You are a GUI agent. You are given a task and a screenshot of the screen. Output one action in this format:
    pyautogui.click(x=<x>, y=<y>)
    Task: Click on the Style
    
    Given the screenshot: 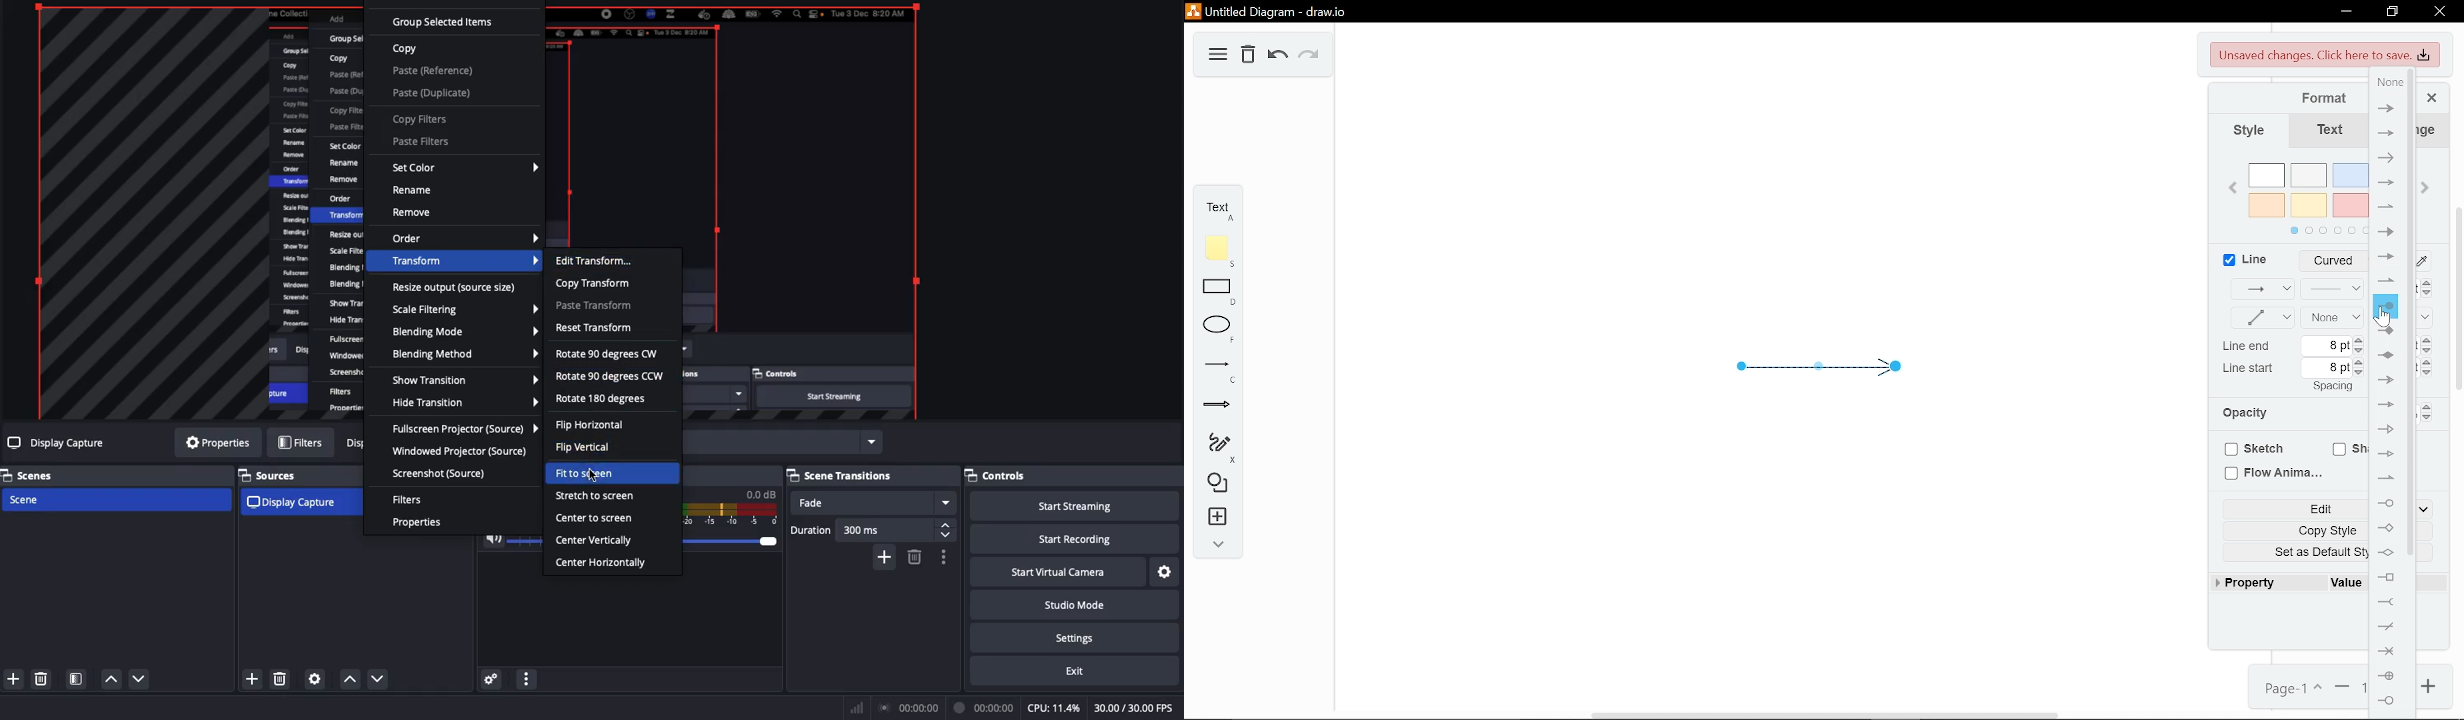 What is the action you would take?
    pyautogui.click(x=2254, y=133)
    